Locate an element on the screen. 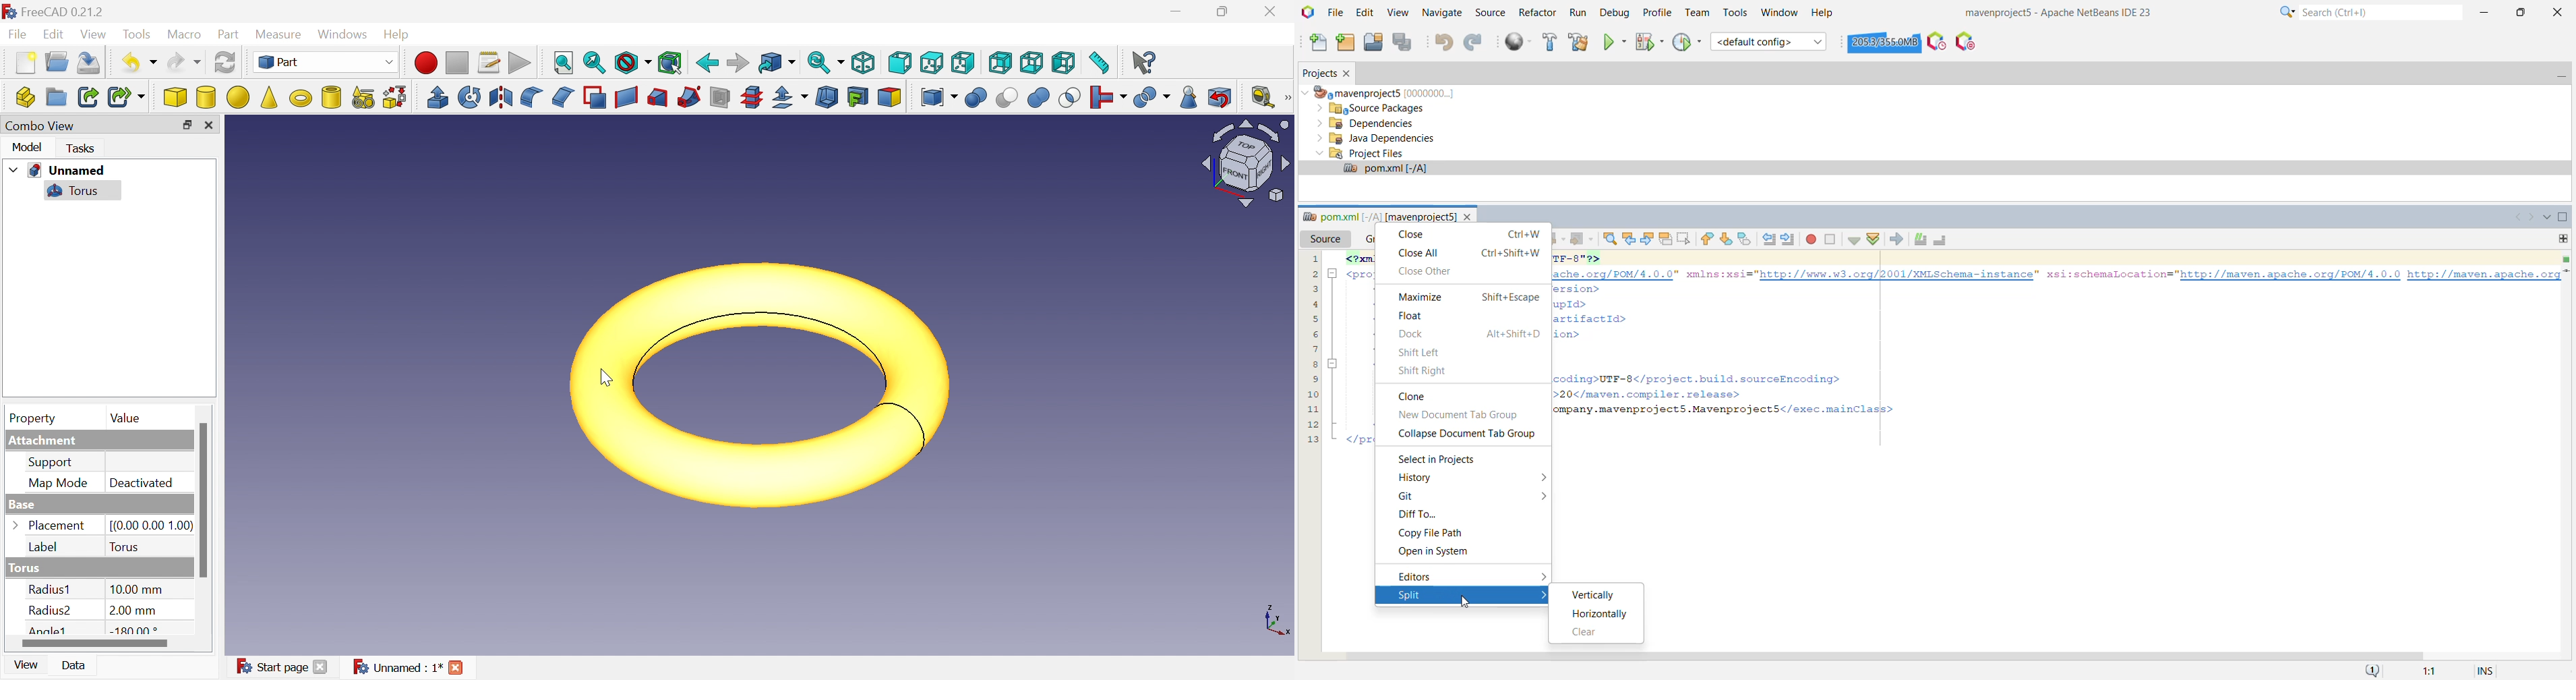  Stop macro recording is located at coordinates (458, 62).